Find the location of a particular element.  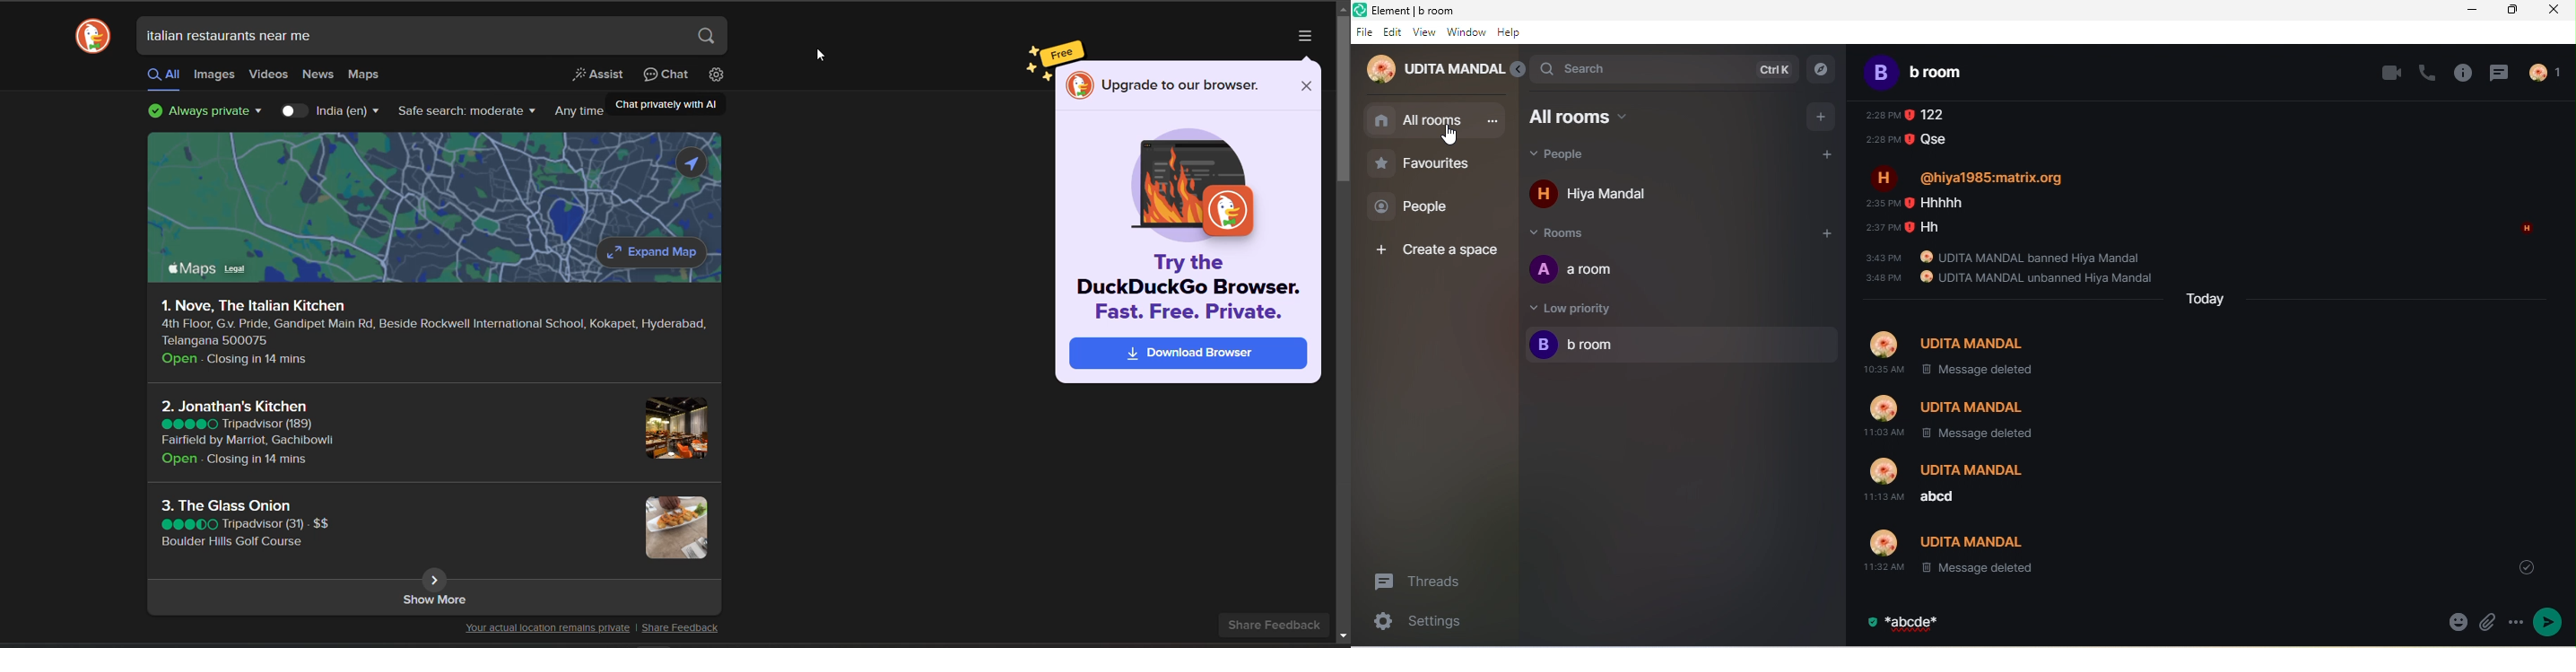

results timeline filter is located at coordinates (579, 112).